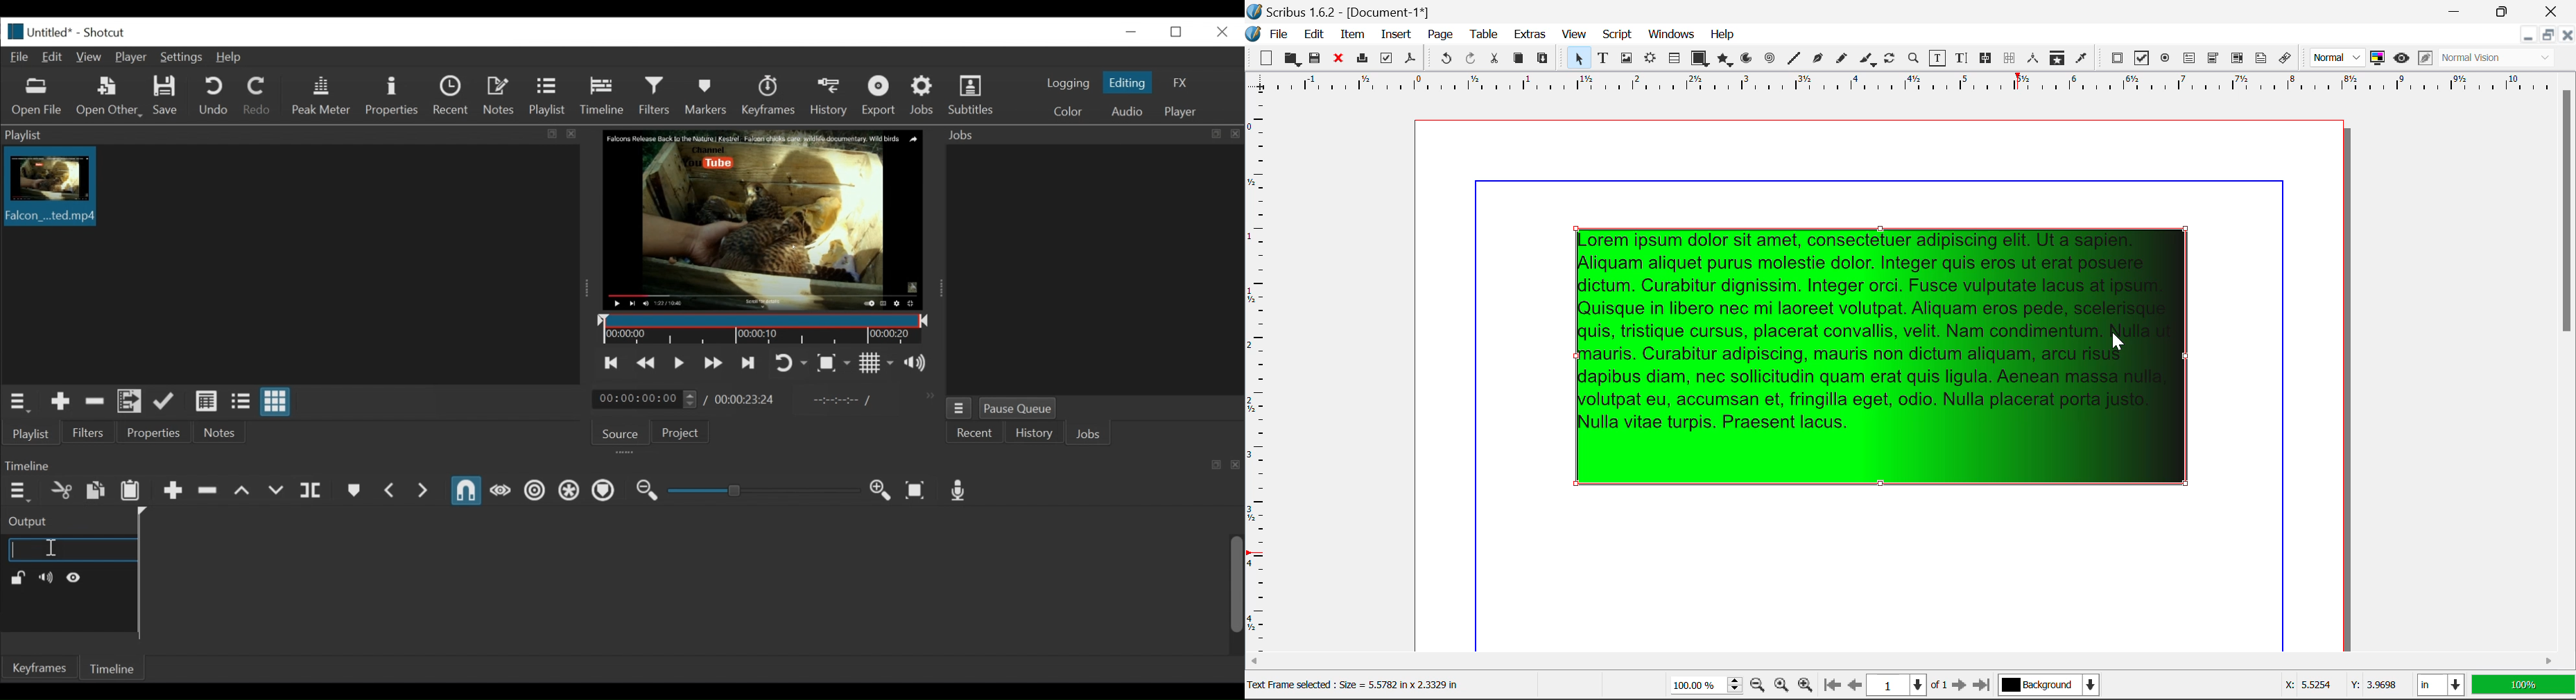 This screenshot has width=2576, height=700. Describe the element at coordinates (645, 491) in the screenshot. I see `Zoom timeline out` at that location.